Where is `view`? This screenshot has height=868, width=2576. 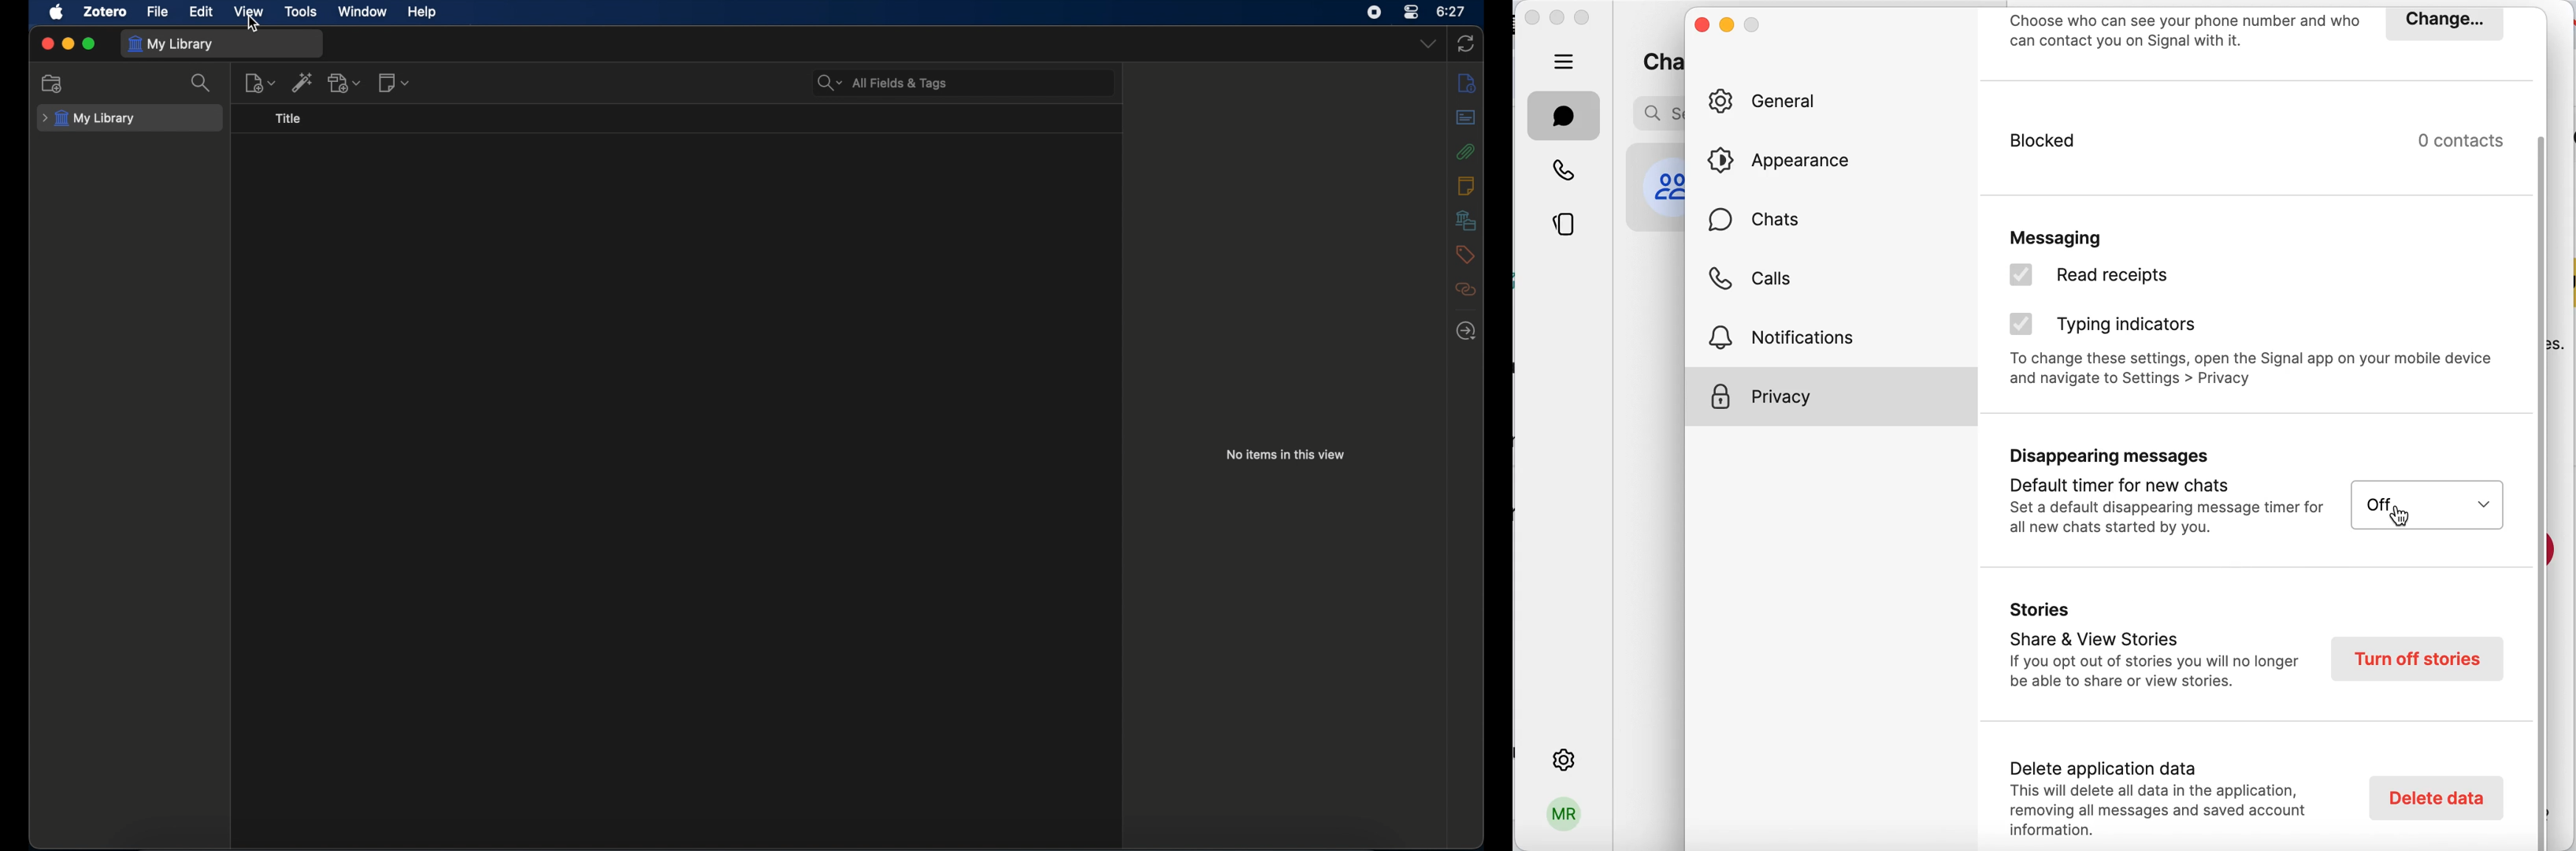
view is located at coordinates (249, 10).